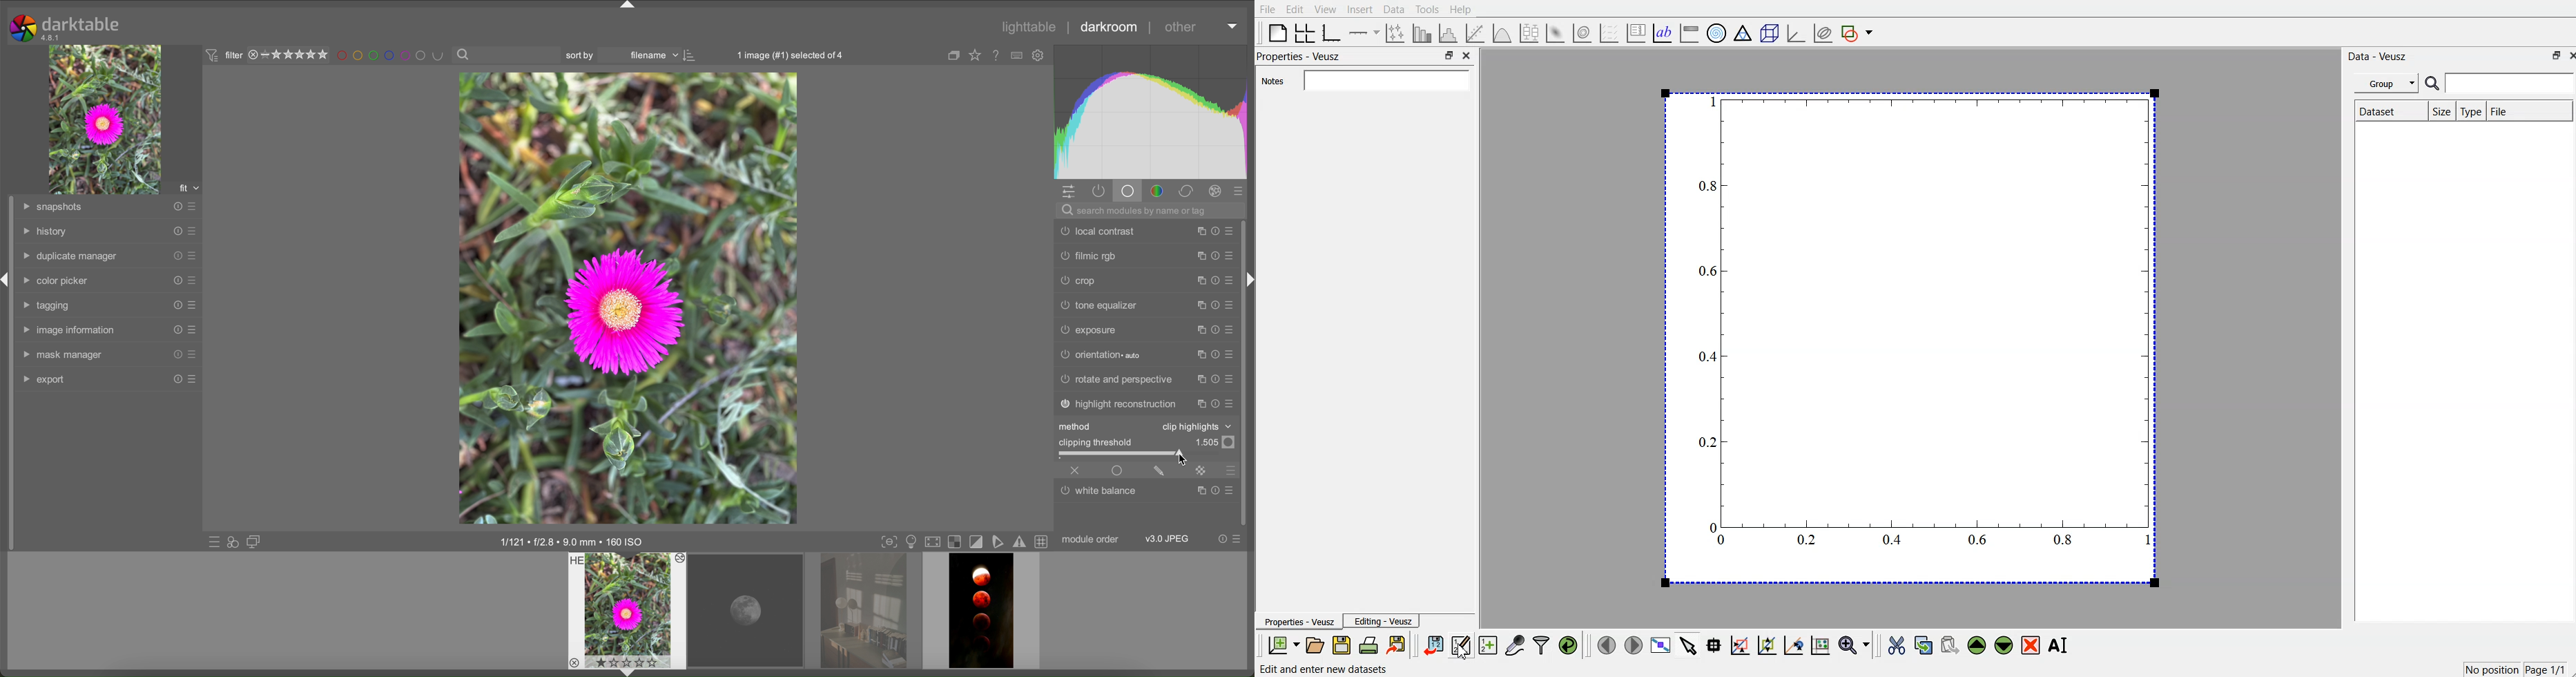  Describe the element at coordinates (584, 55) in the screenshot. I see `sort by` at that location.